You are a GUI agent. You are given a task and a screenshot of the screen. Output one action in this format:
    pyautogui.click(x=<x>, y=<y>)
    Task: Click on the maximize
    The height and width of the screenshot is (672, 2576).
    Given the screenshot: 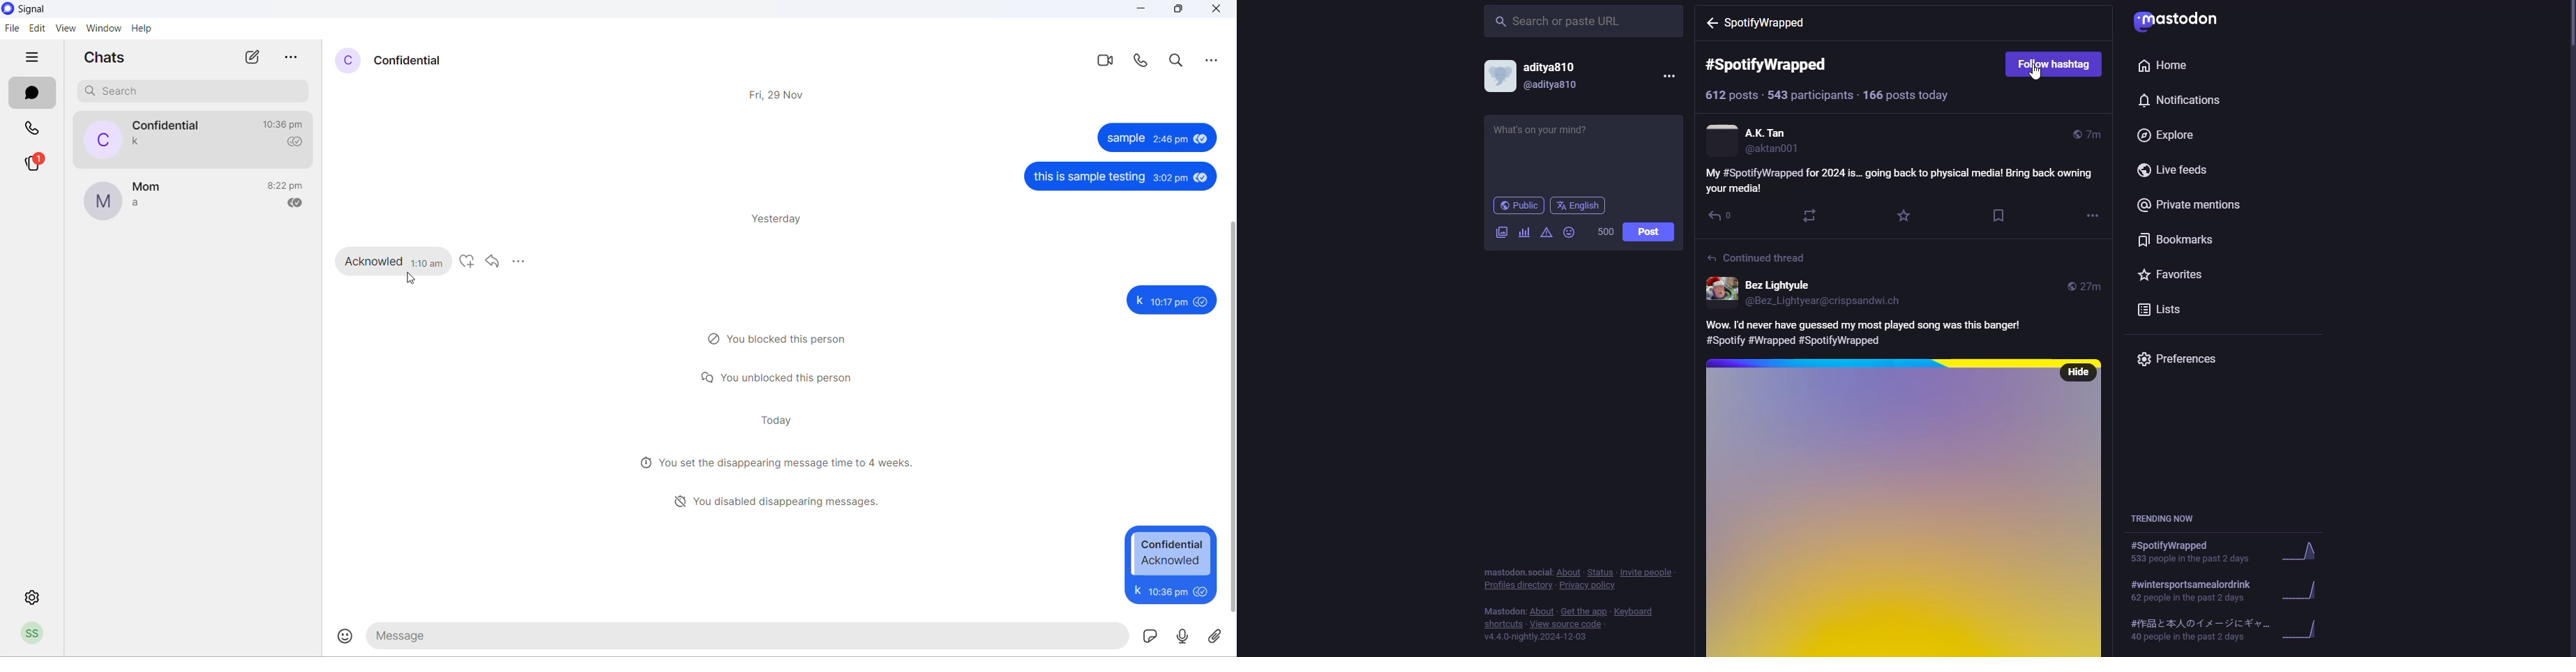 What is the action you would take?
    pyautogui.click(x=1178, y=10)
    